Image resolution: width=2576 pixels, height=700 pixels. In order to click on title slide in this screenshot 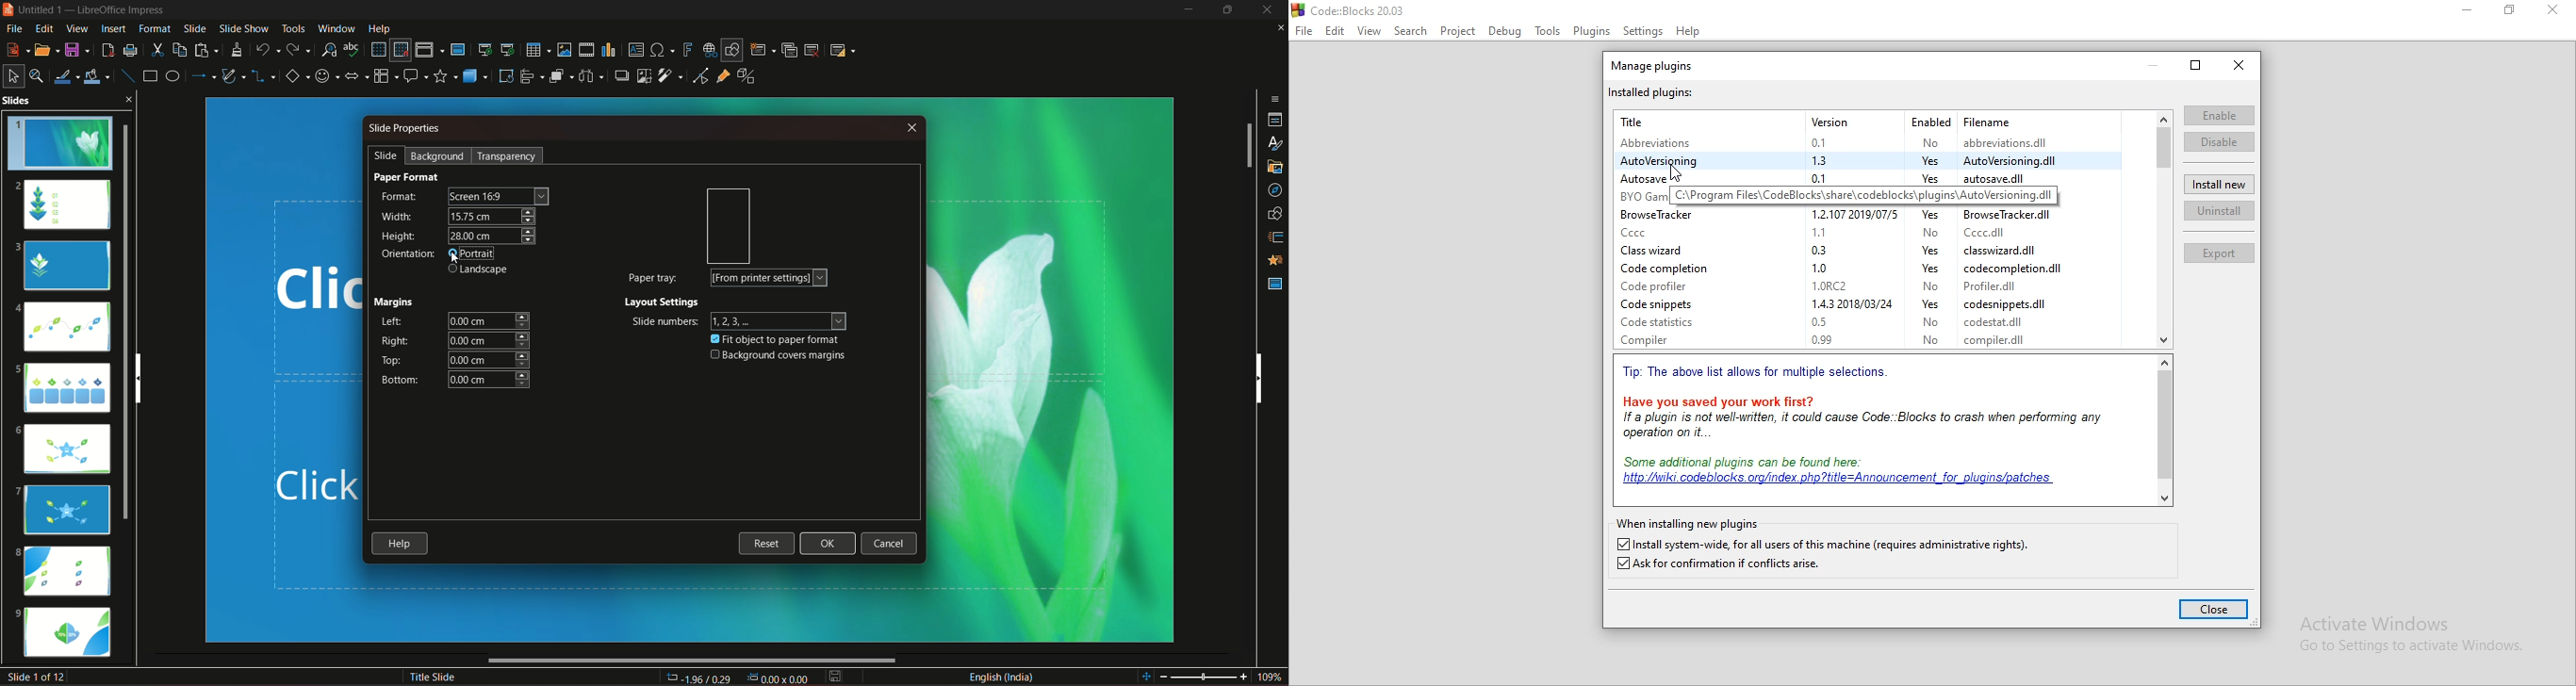, I will do `click(430, 676)`.